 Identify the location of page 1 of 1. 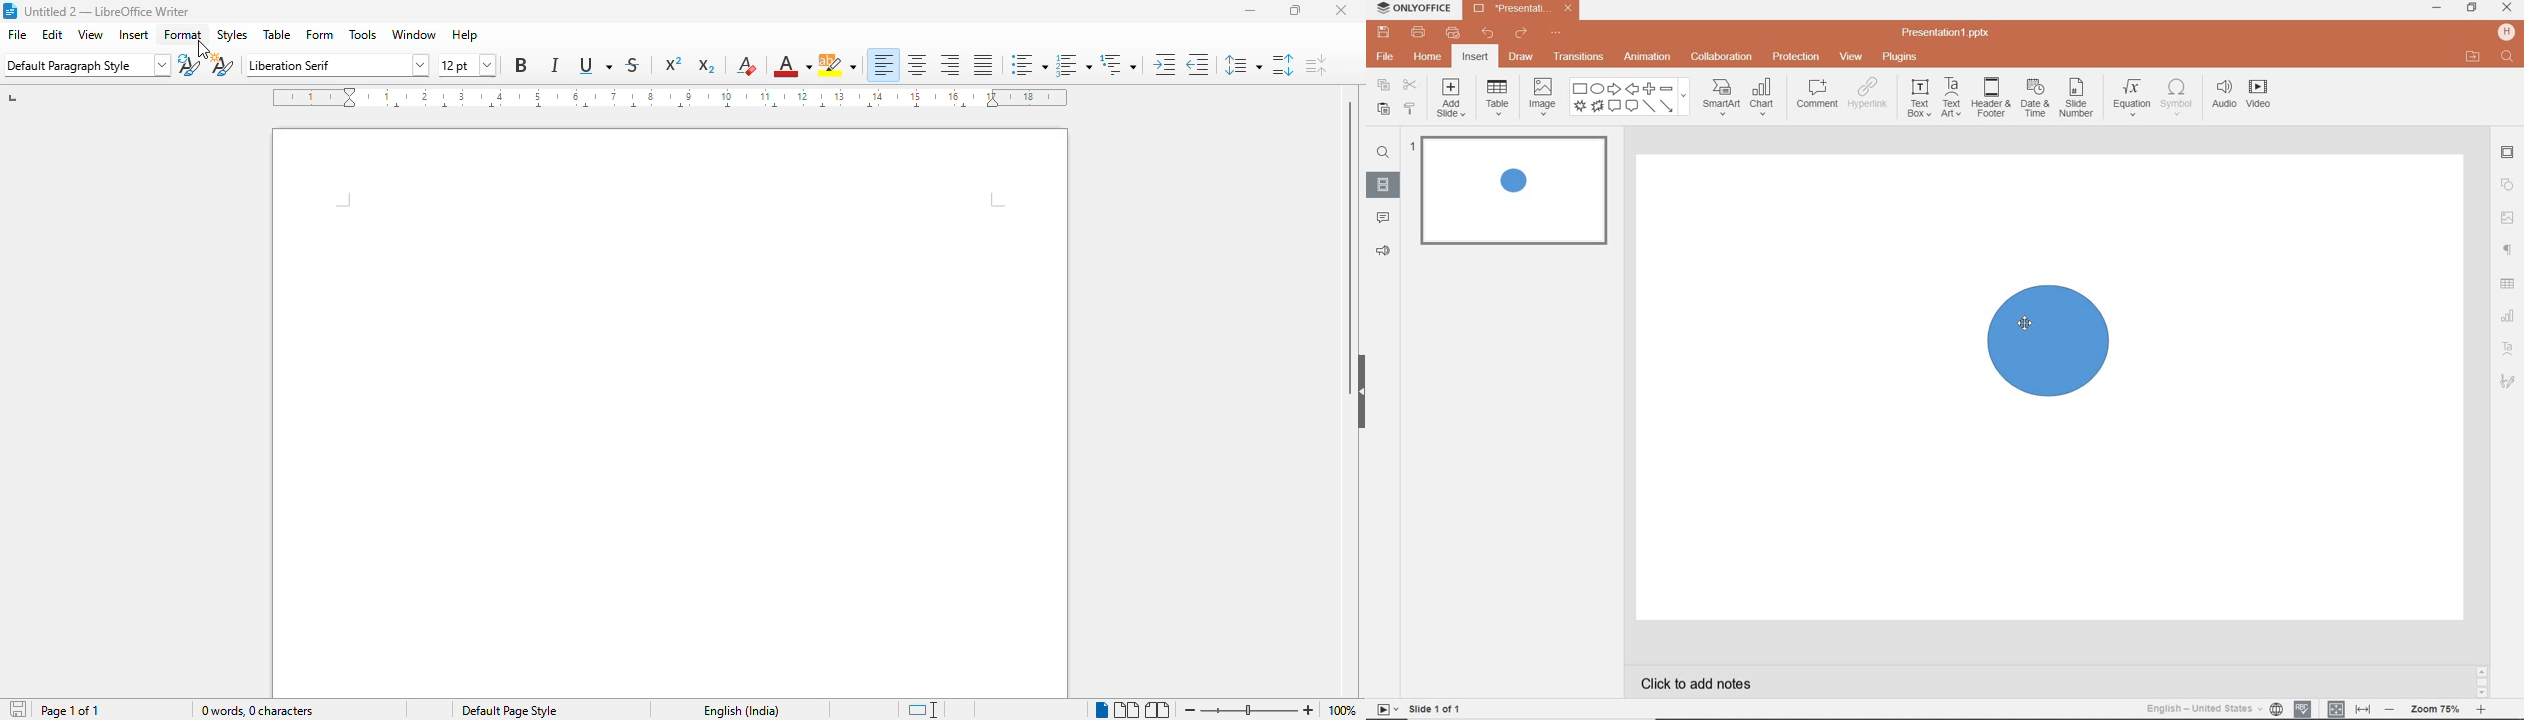
(70, 710).